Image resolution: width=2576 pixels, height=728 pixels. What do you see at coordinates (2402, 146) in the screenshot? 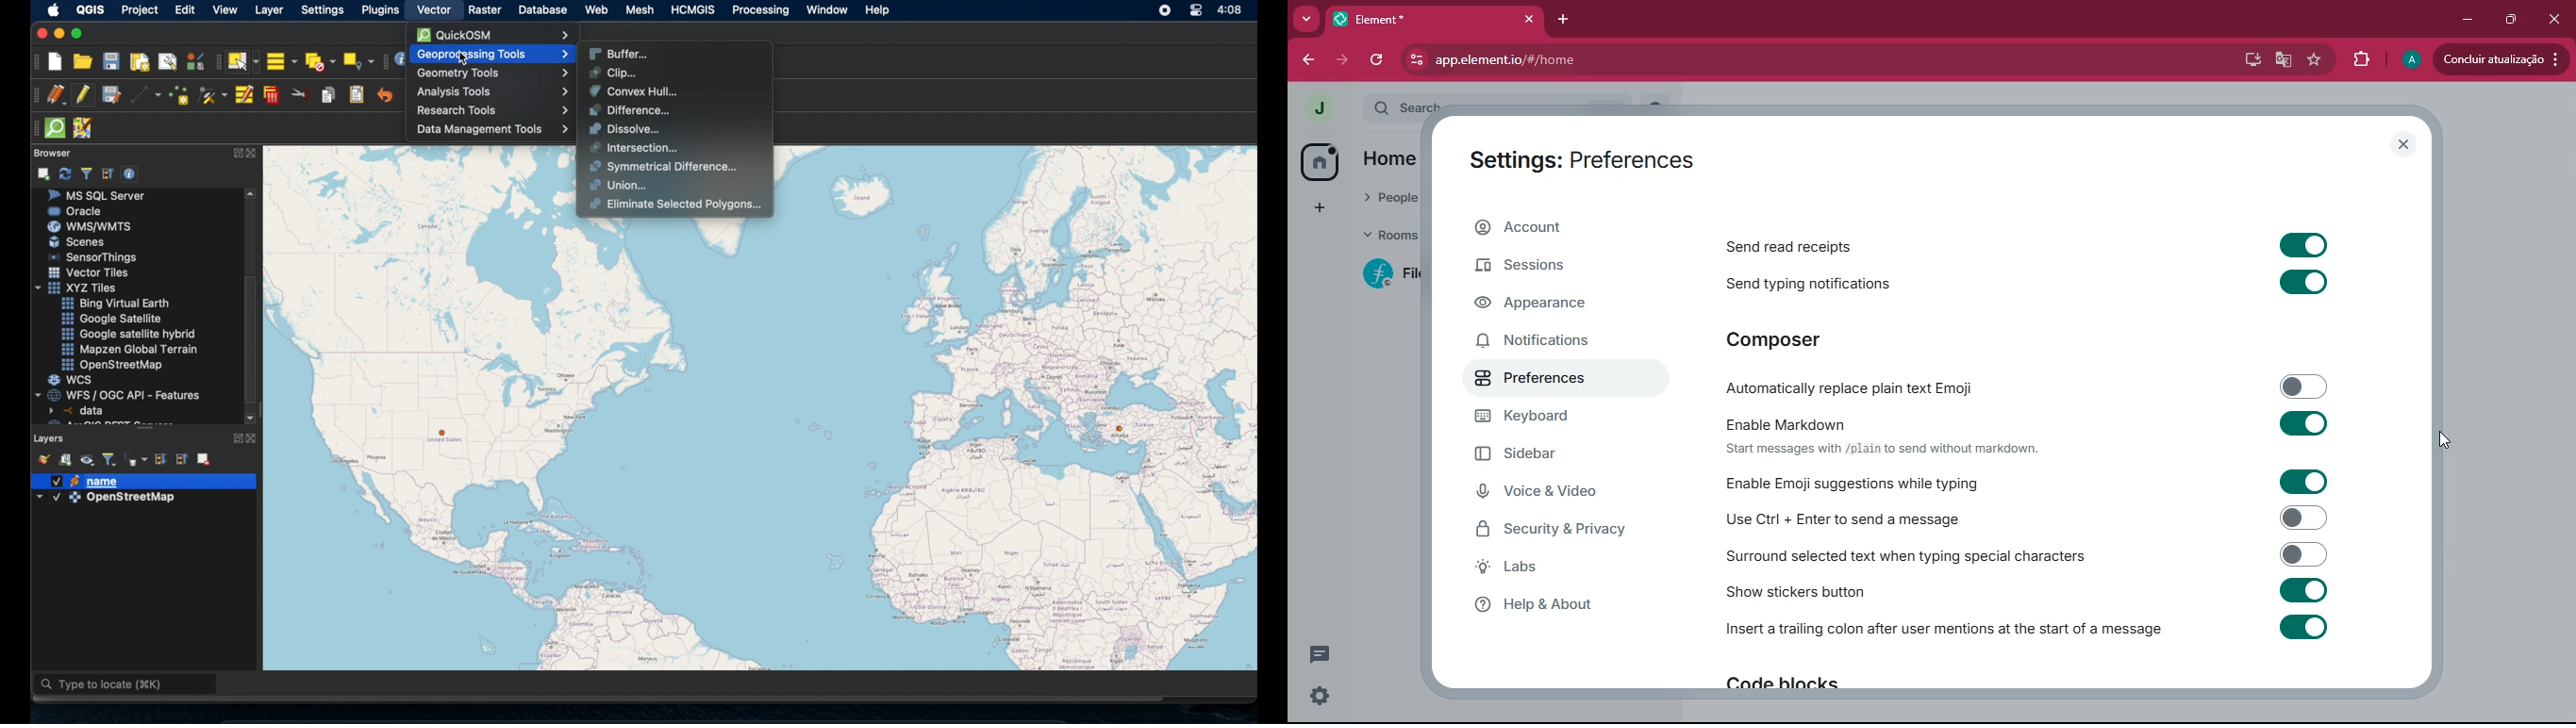
I see `close` at bounding box center [2402, 146].